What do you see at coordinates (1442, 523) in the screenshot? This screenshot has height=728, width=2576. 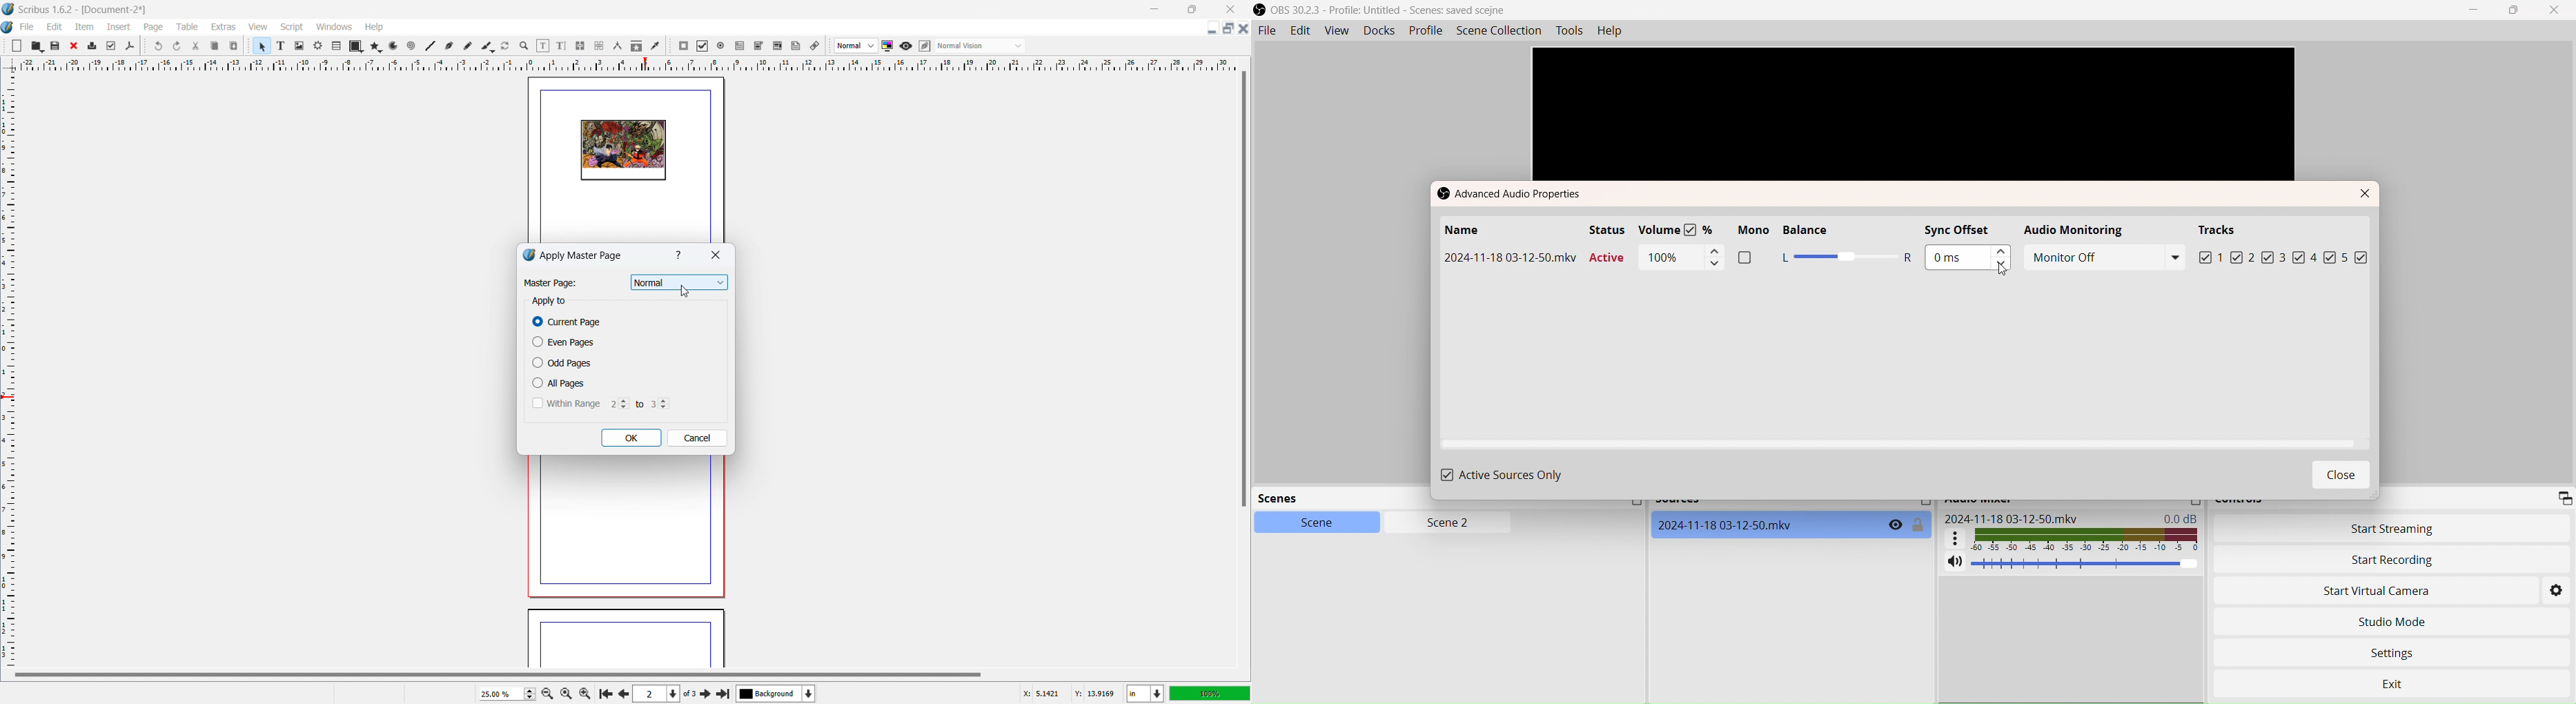 I see `Scene 2` at bounding box center [1442, 523].